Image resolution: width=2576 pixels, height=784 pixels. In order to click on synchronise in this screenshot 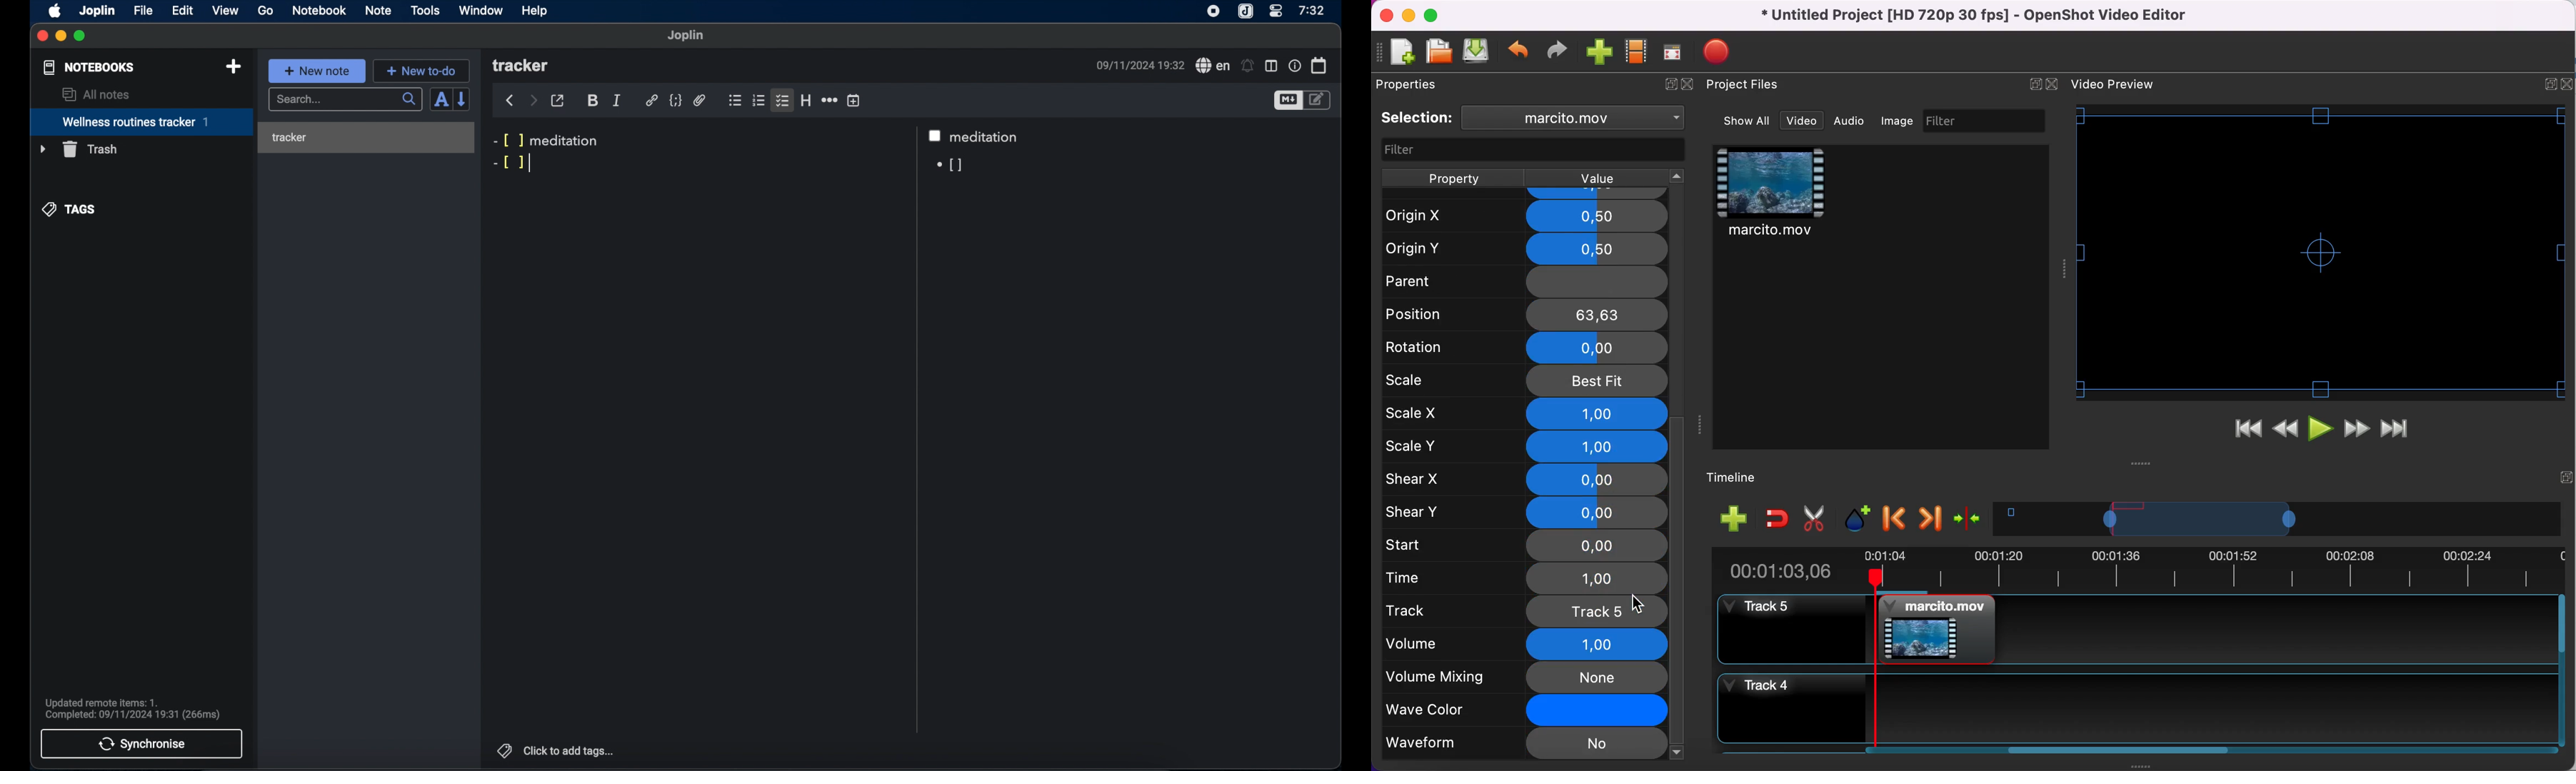, I will do `click(142, 744)`.